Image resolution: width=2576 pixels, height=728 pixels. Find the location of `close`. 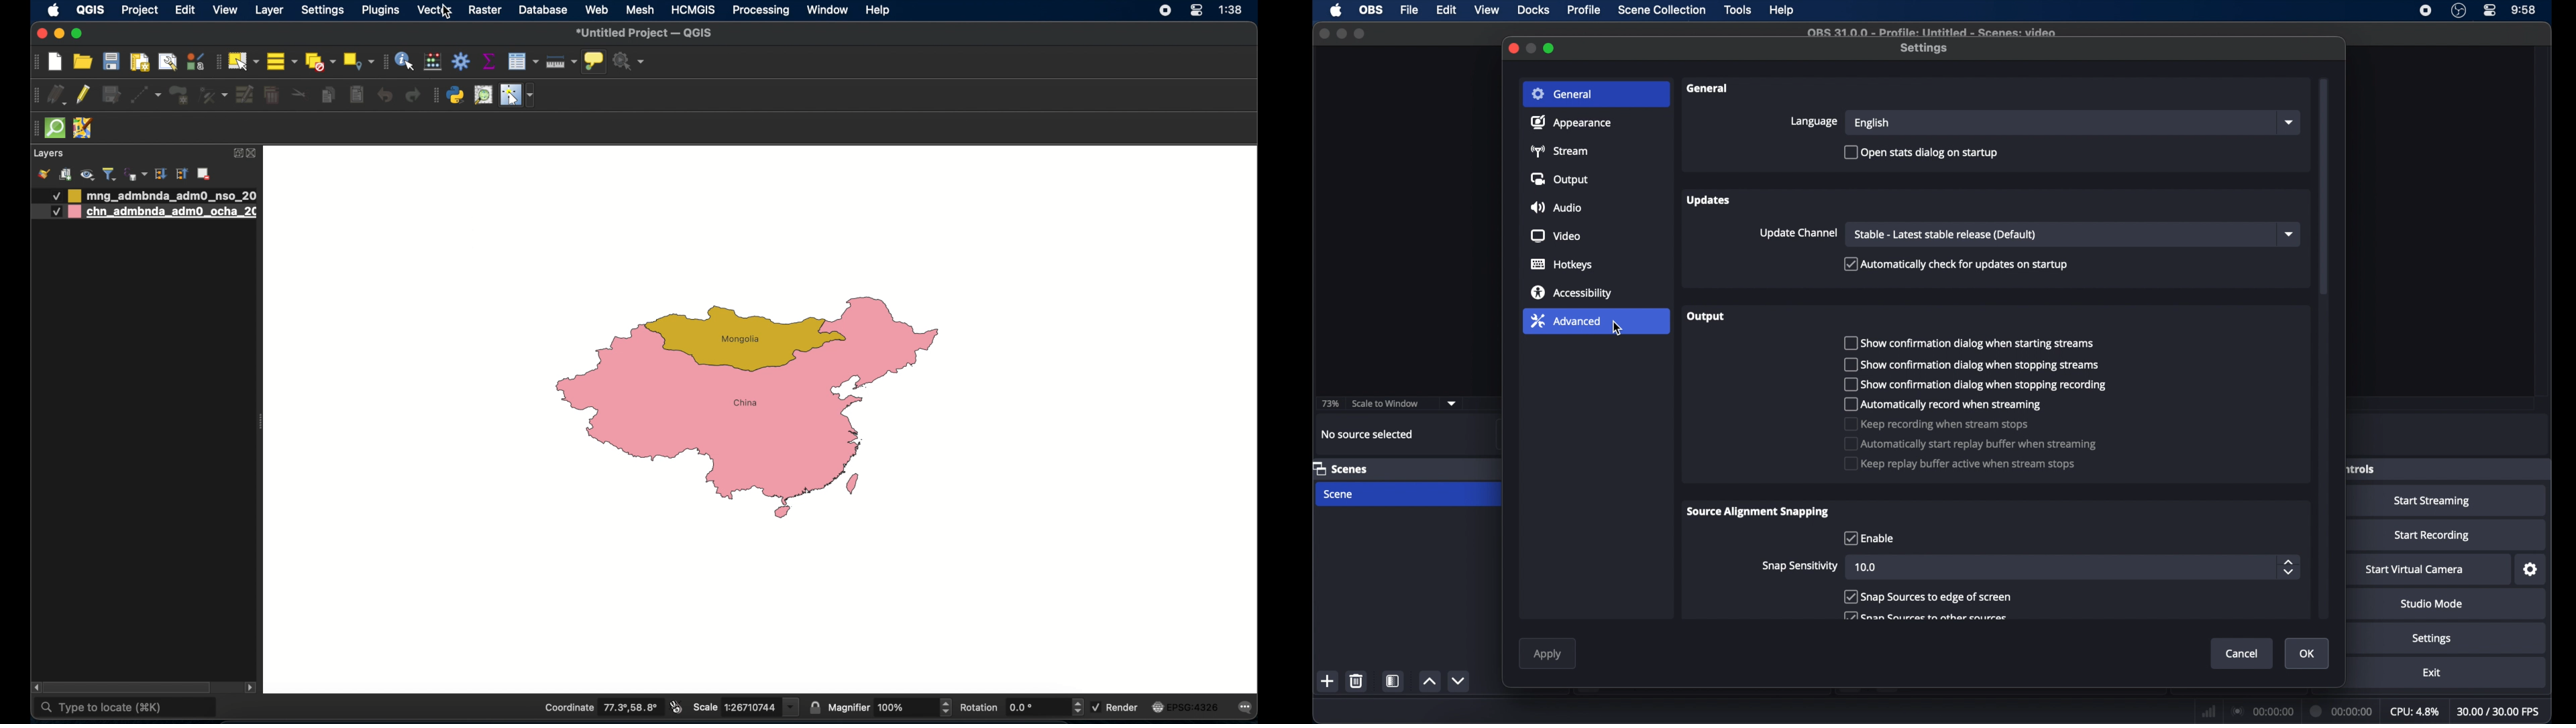

close is located at coordinates (1324, 34).